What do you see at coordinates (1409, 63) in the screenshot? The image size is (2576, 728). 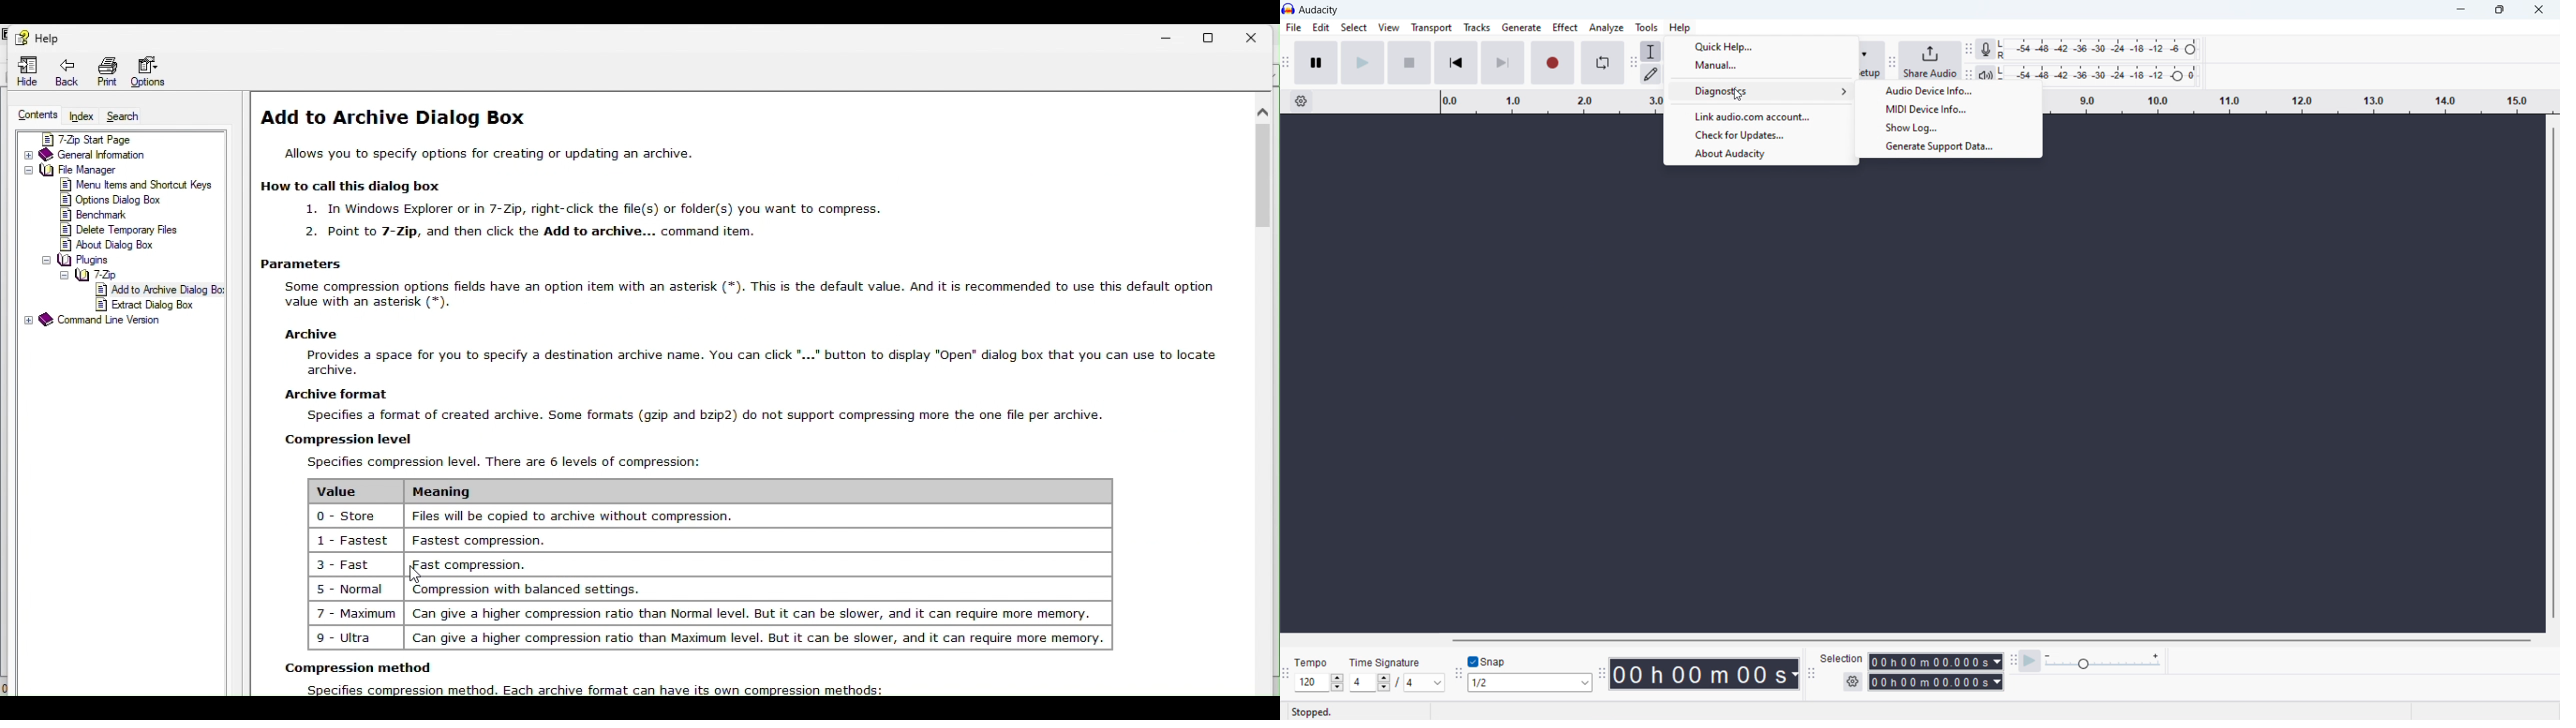 I see `stop` at bounding box center [1409, 63].